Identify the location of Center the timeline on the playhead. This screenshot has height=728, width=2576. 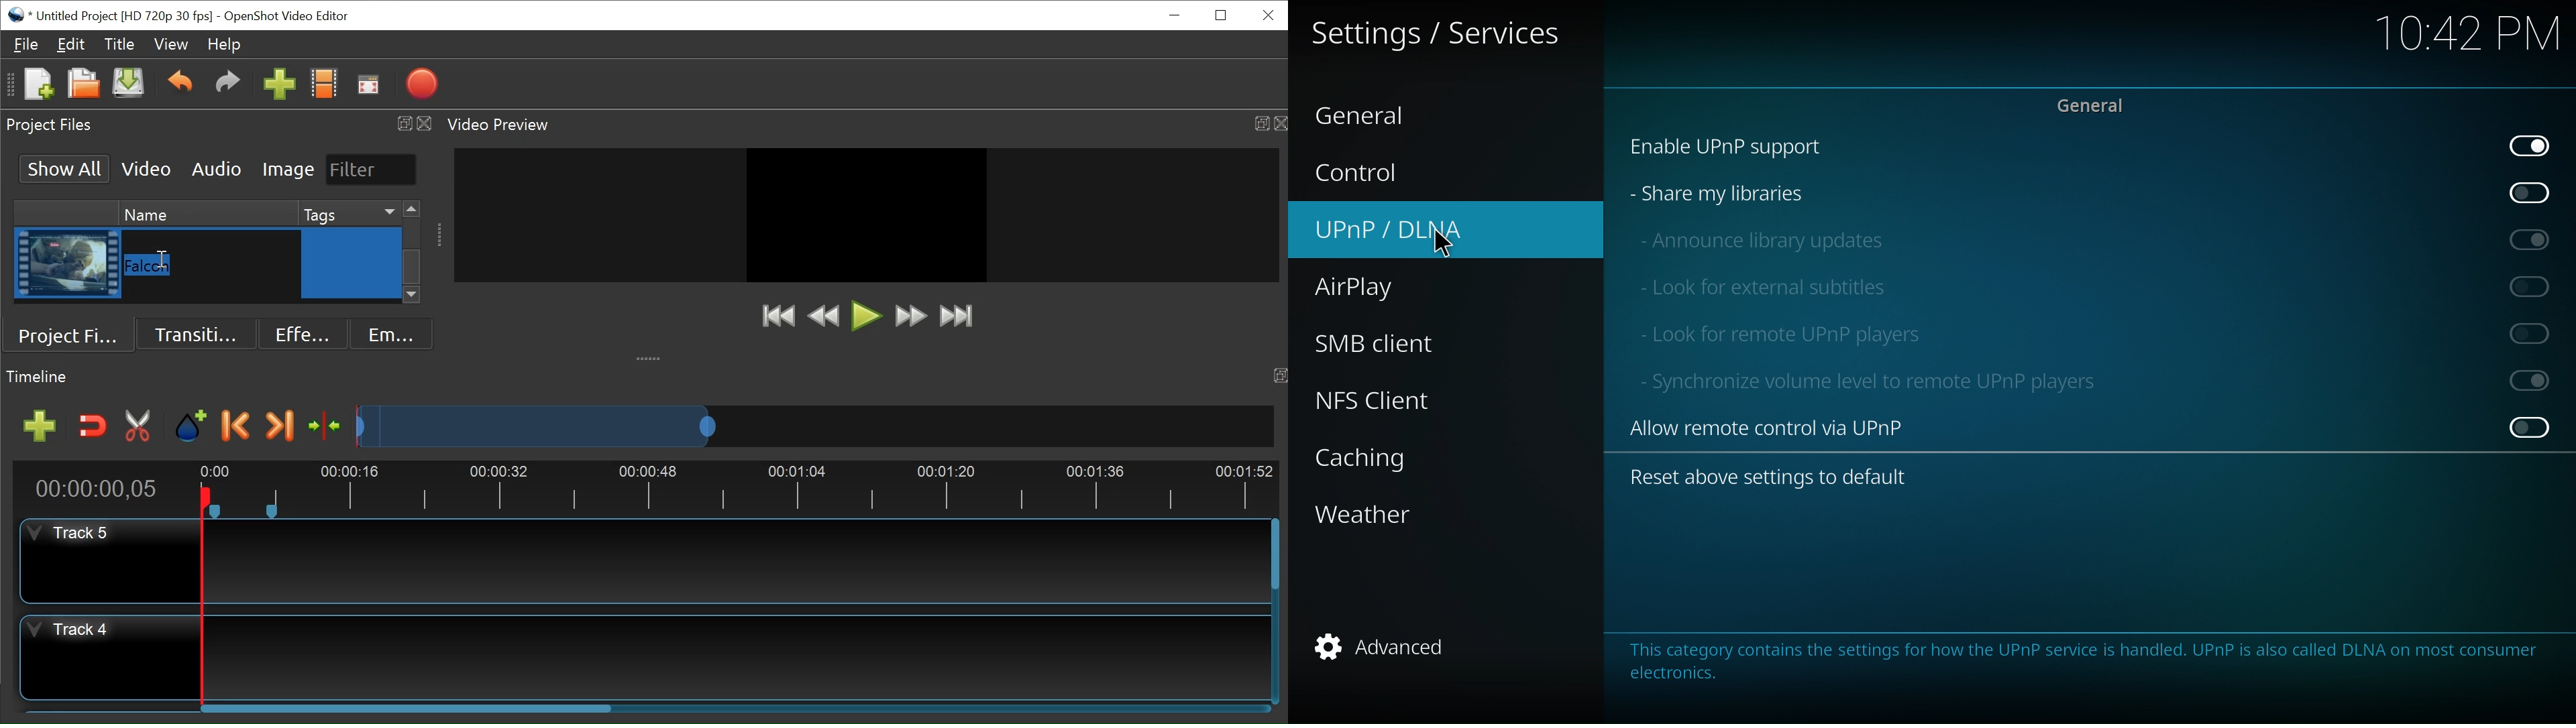
(323, 424).